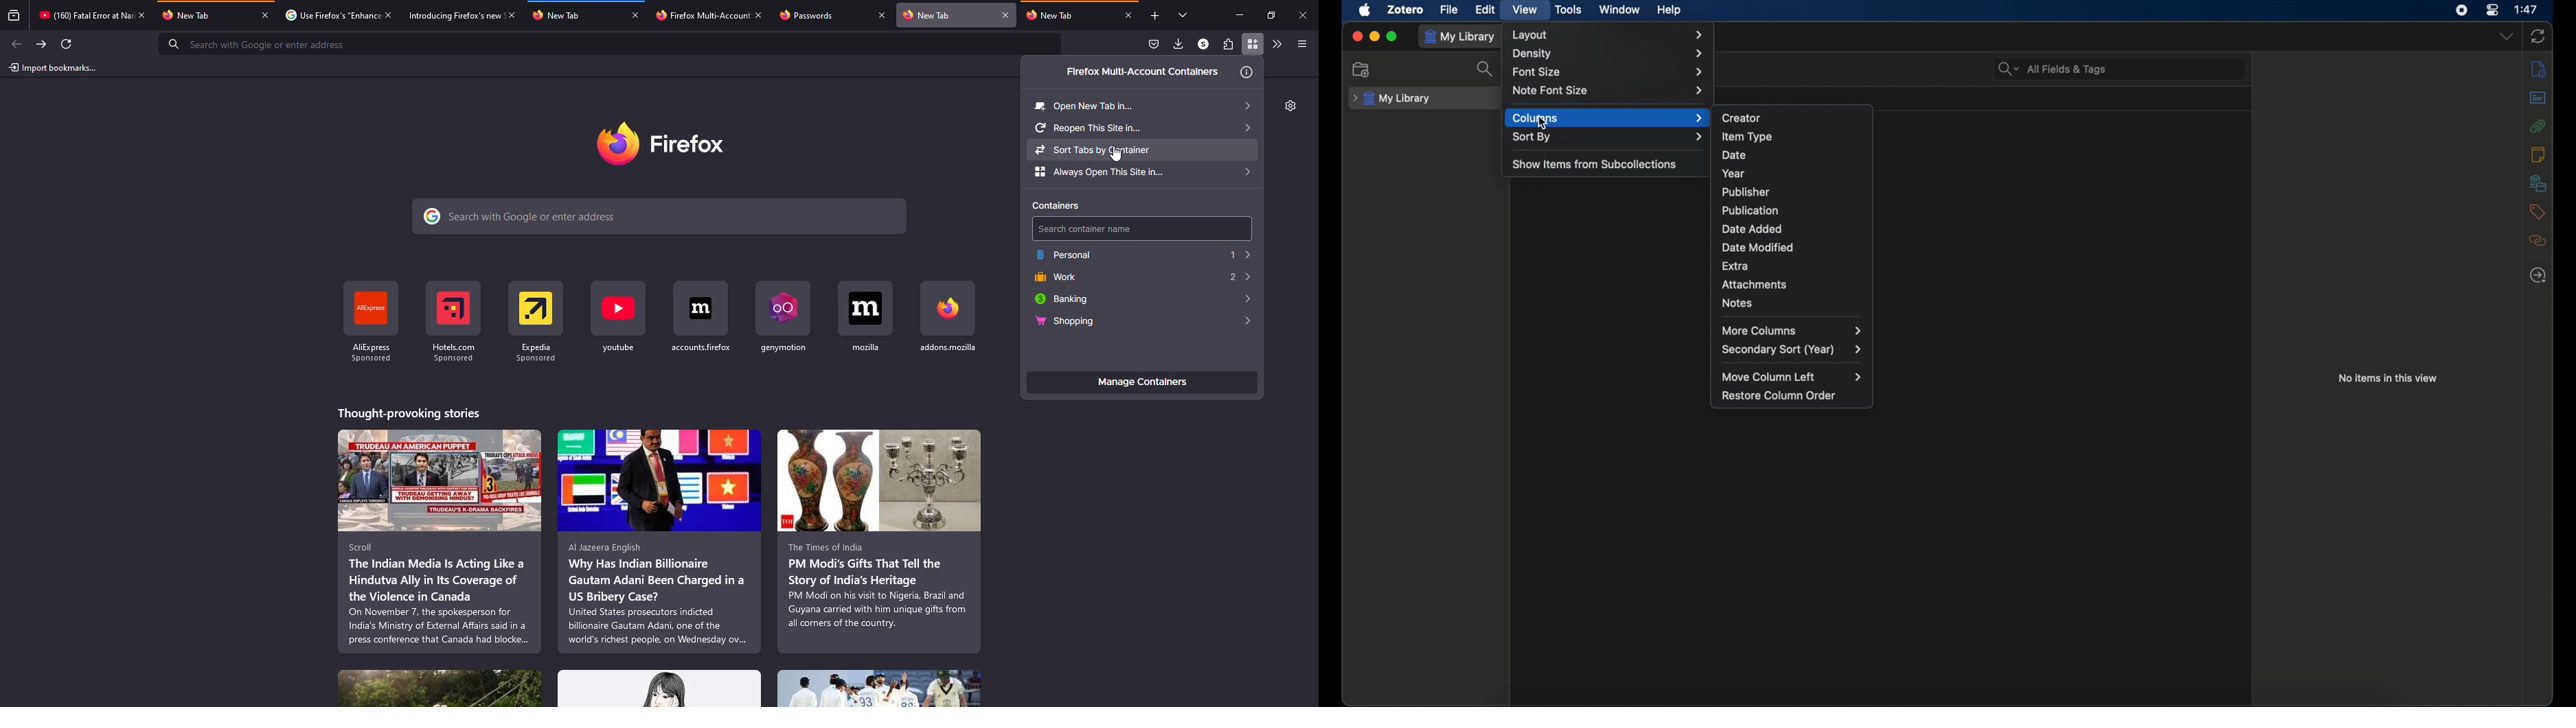 The width and height of the screenshot is (2576, 728). What do you see at coordinates (1238, 277) in the screenshot?
I see `2` at bounding box center [1238, 277].